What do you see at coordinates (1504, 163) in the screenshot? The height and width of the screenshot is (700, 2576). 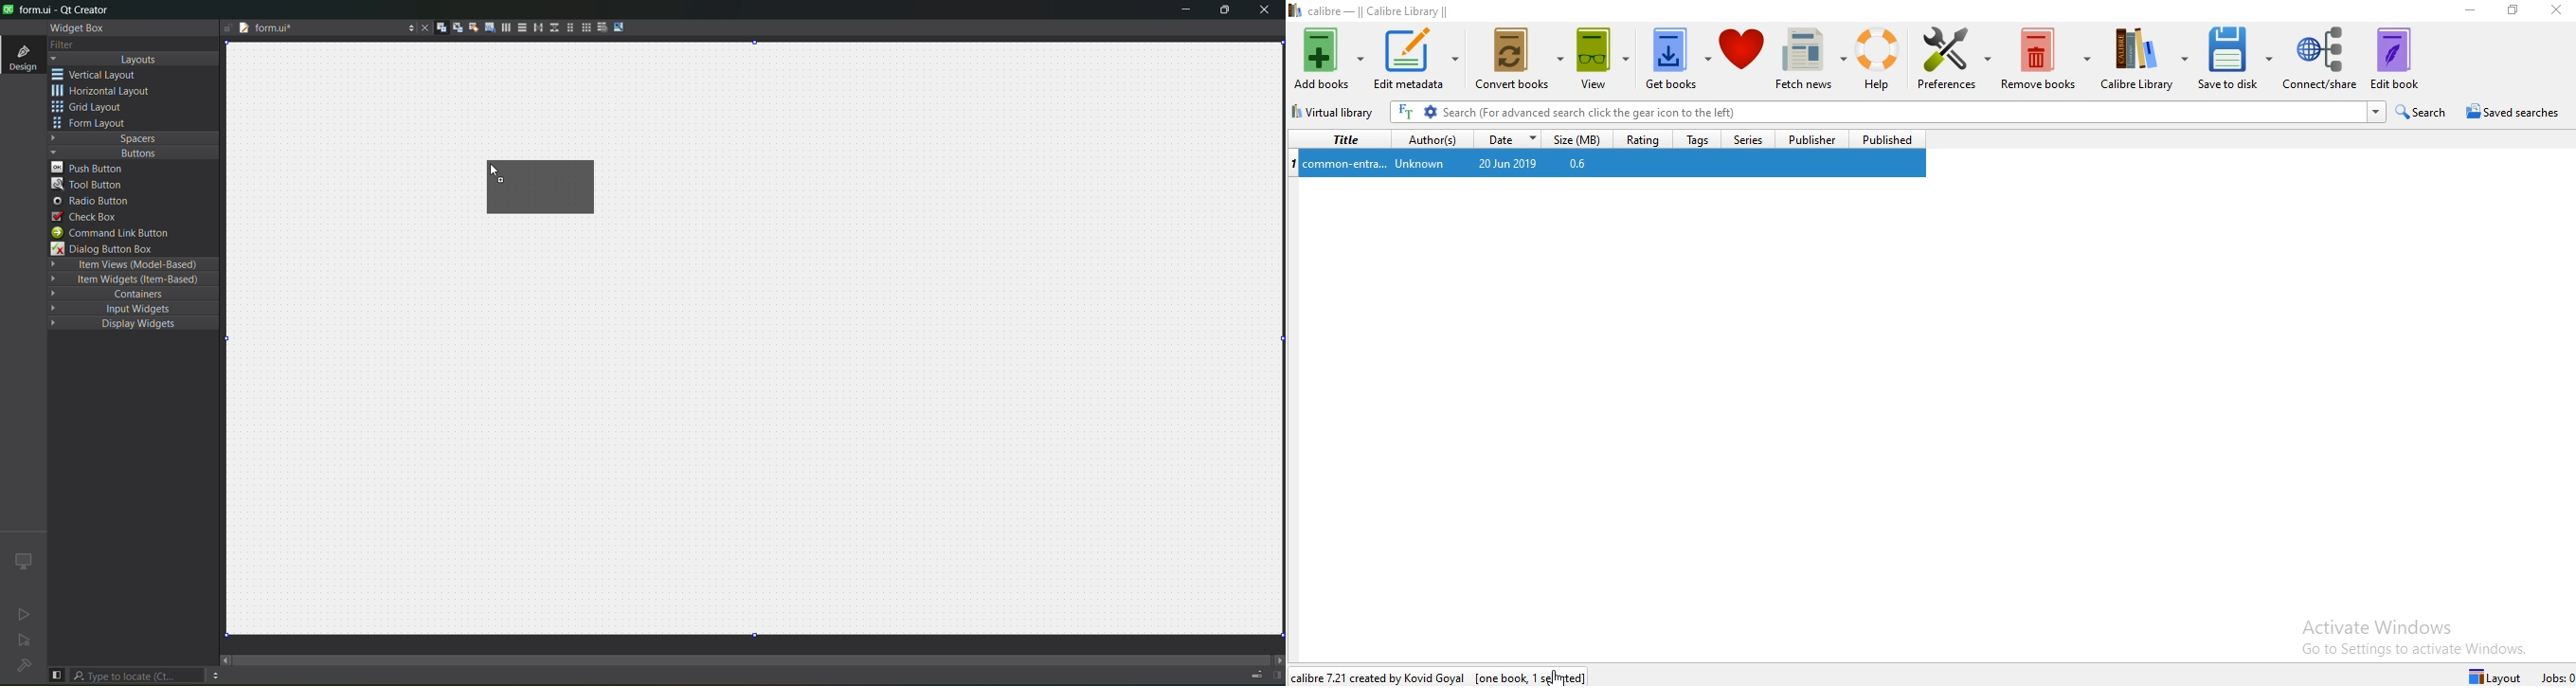 I see `20 Jun 2019` at bounding box center [1504, 163].